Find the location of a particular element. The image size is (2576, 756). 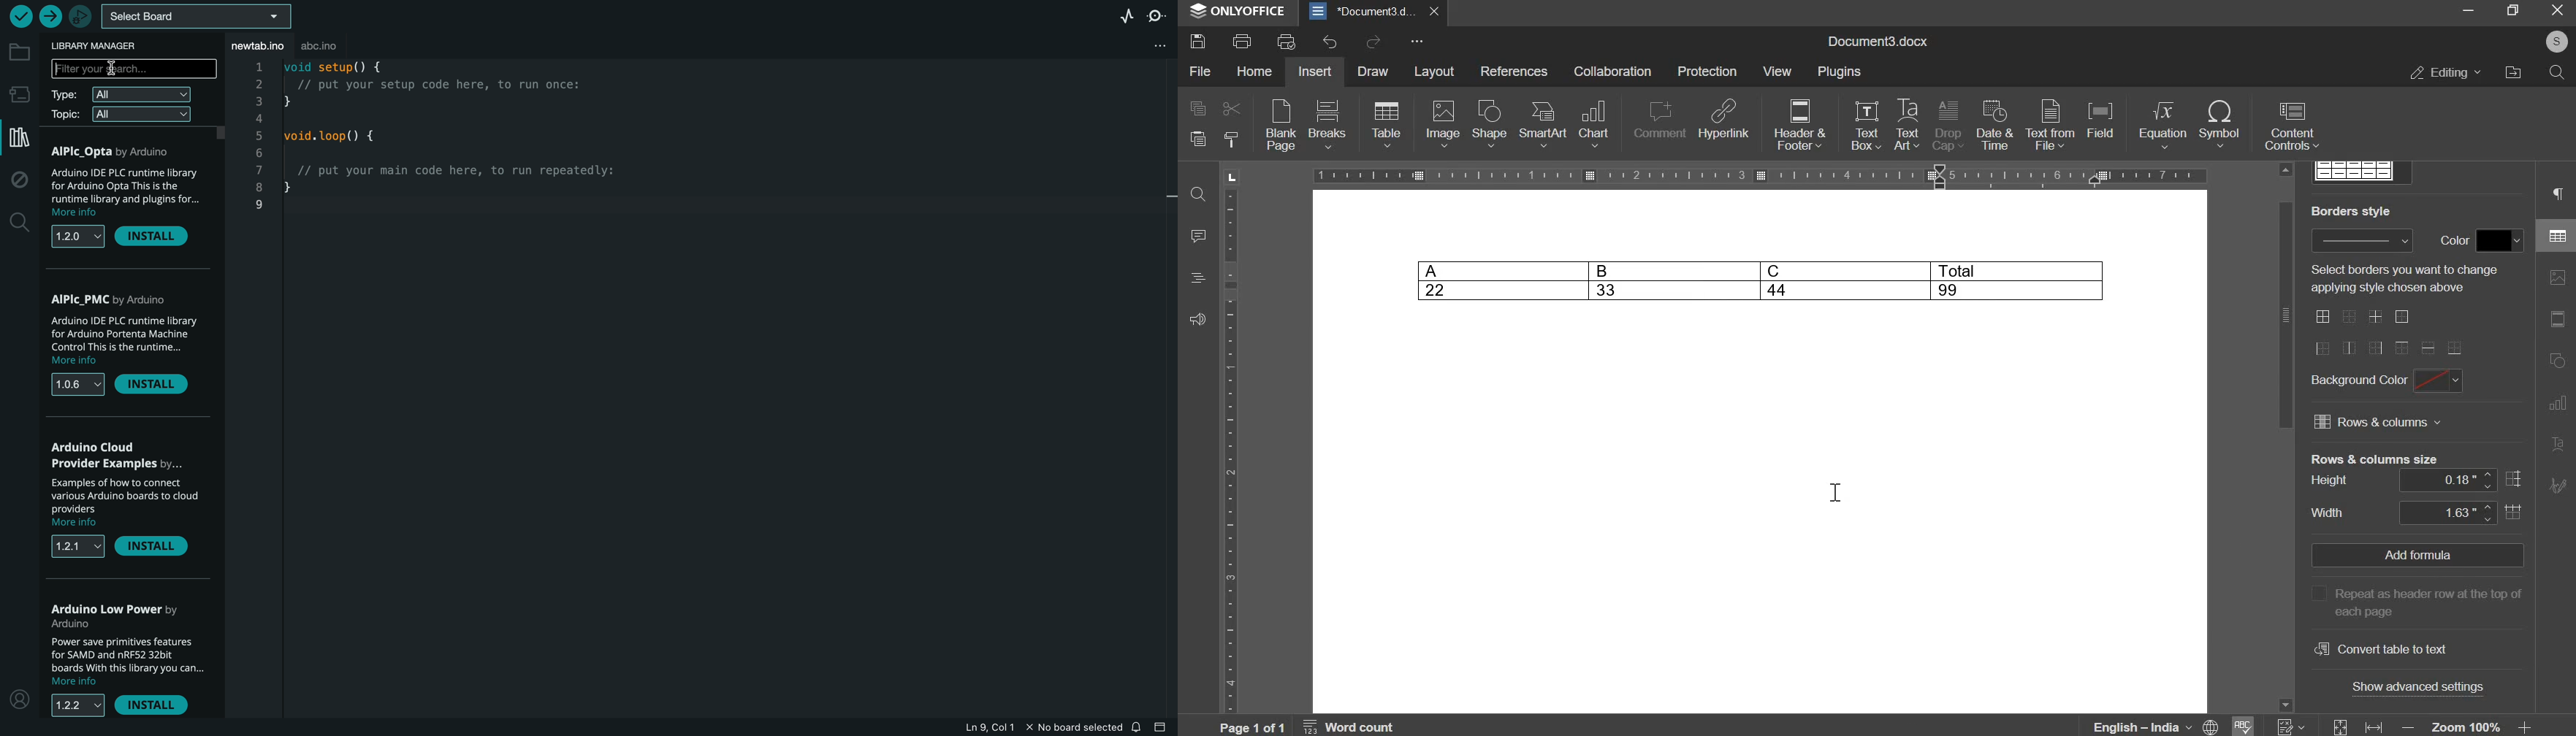

scroll bar is located at coordinates (2285, 315).